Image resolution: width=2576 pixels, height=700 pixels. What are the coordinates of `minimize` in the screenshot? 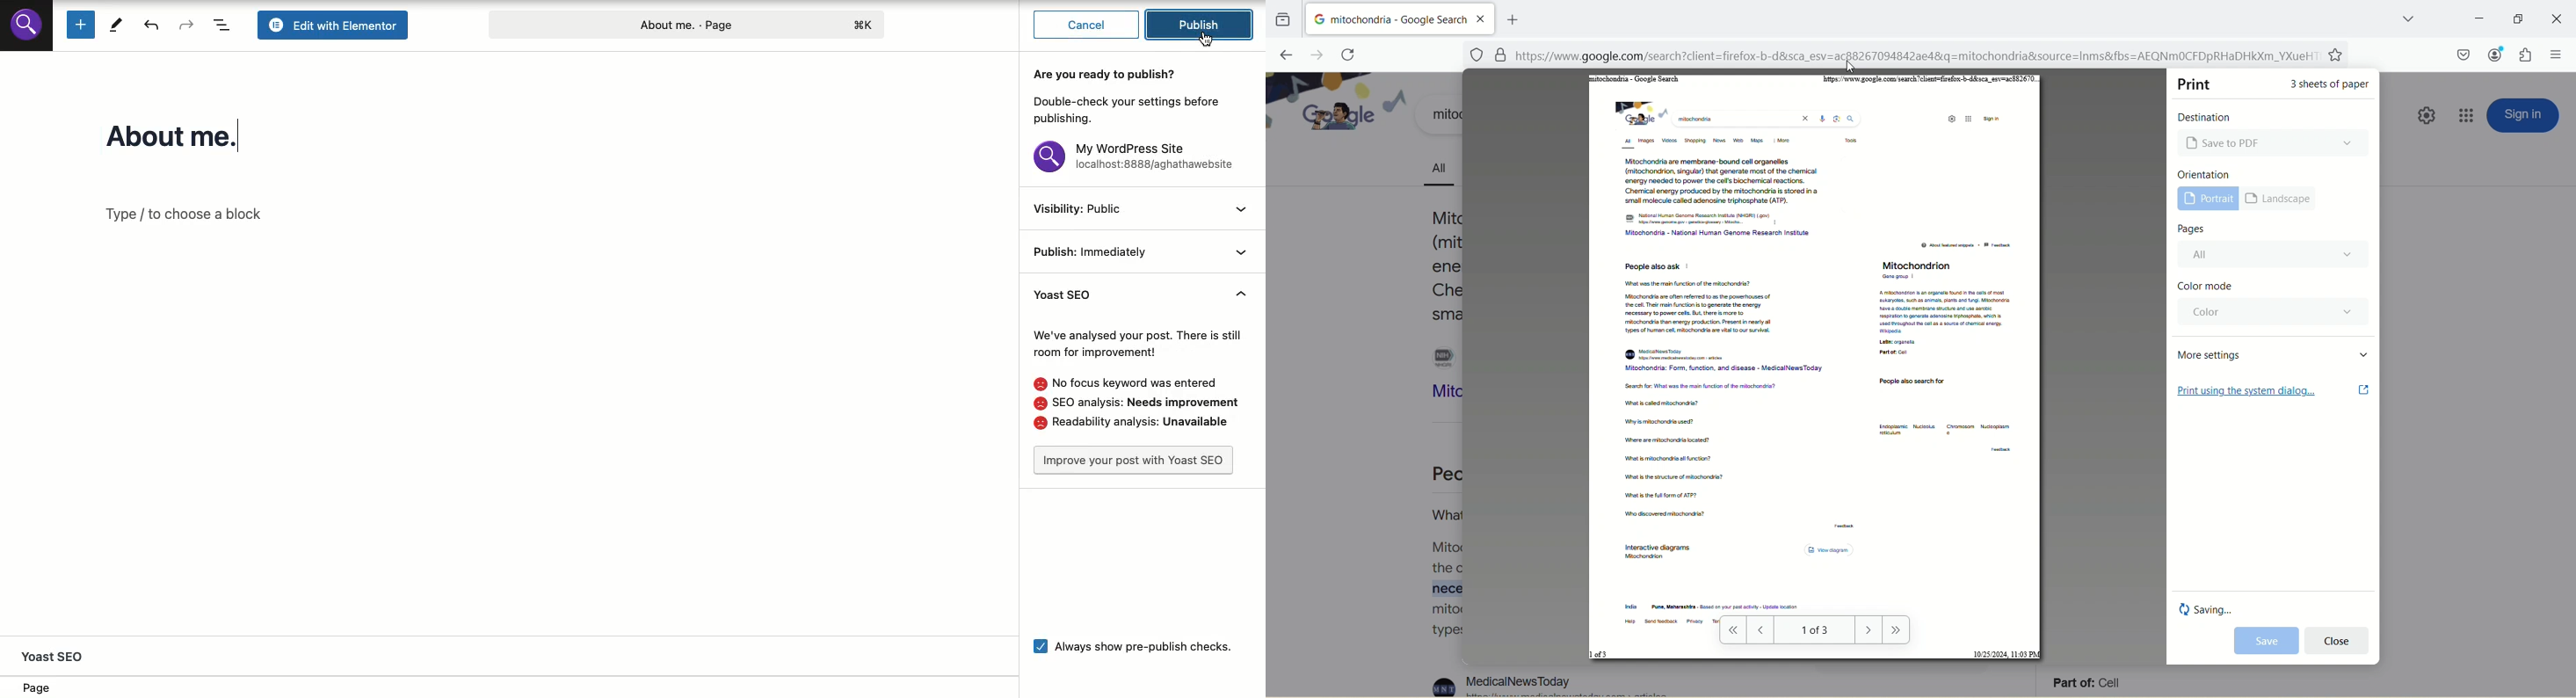 It's located at (2476, 18).